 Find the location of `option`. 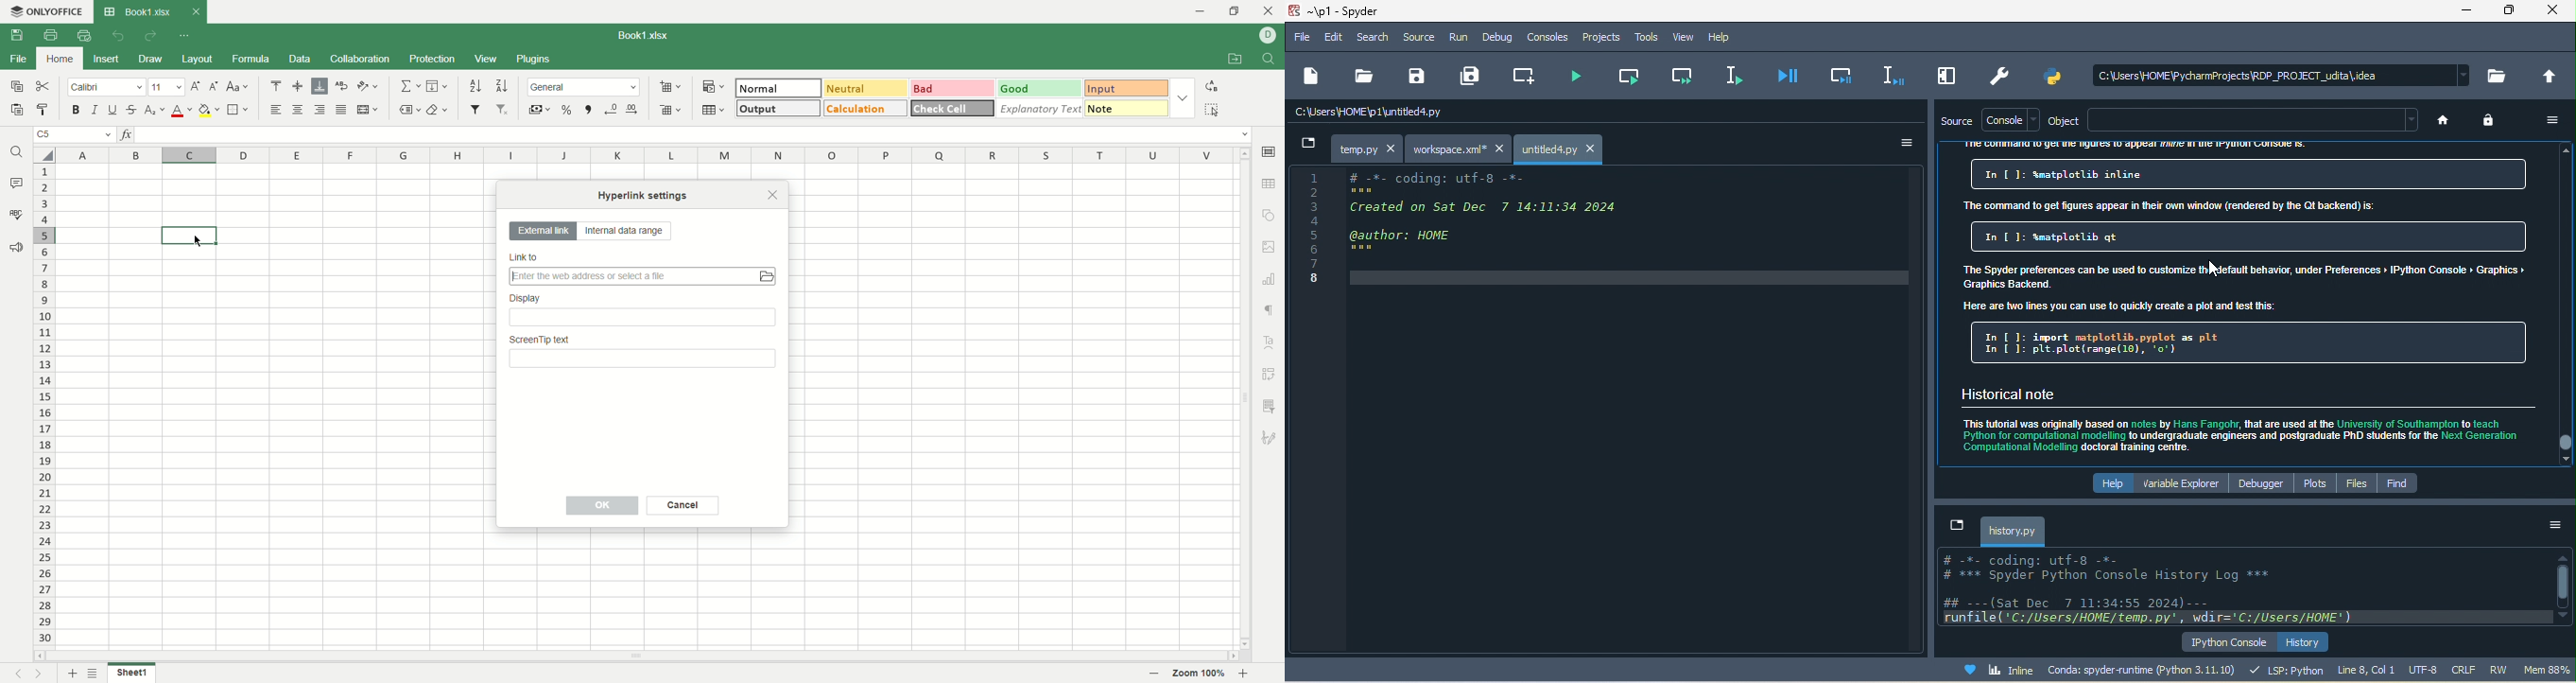

option is located at coordinates (1909, 144).